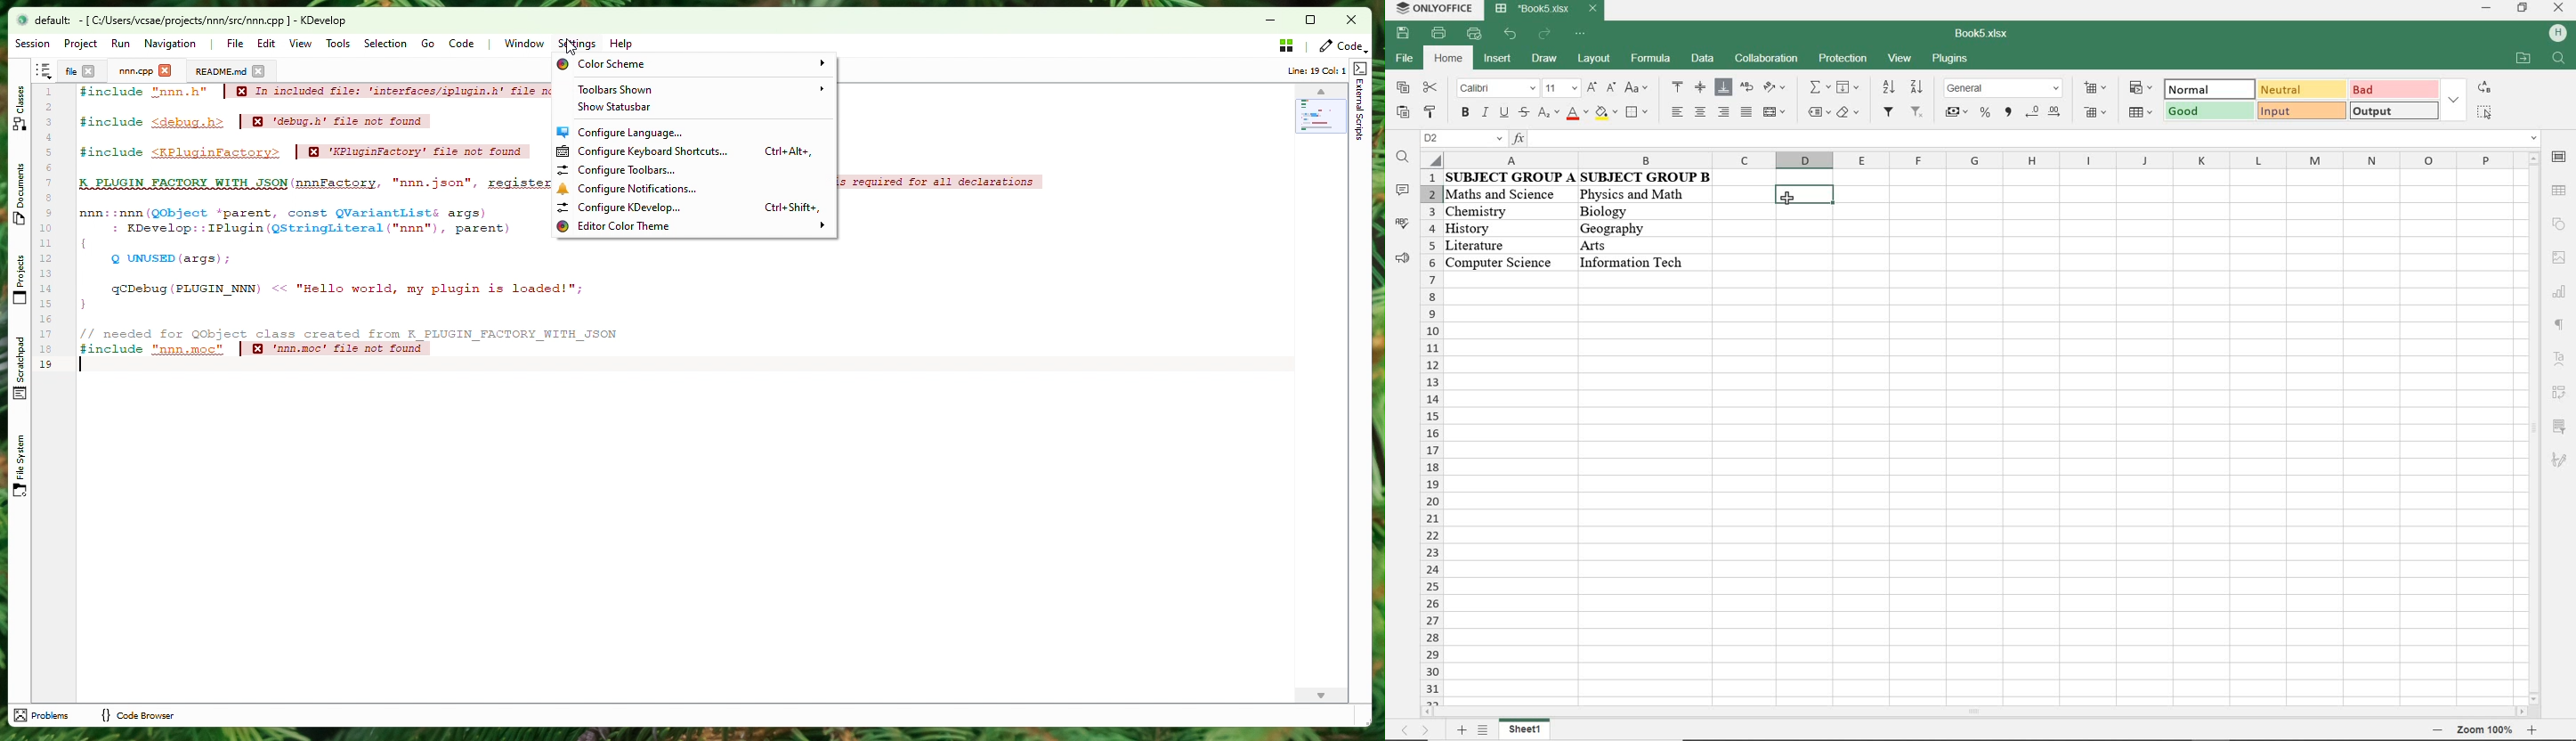 The image size is (2576, 756). What do you see at coordinates (1748, 89) in the screenshot?
I see `wrap text` at bounding box center [1748, 89].